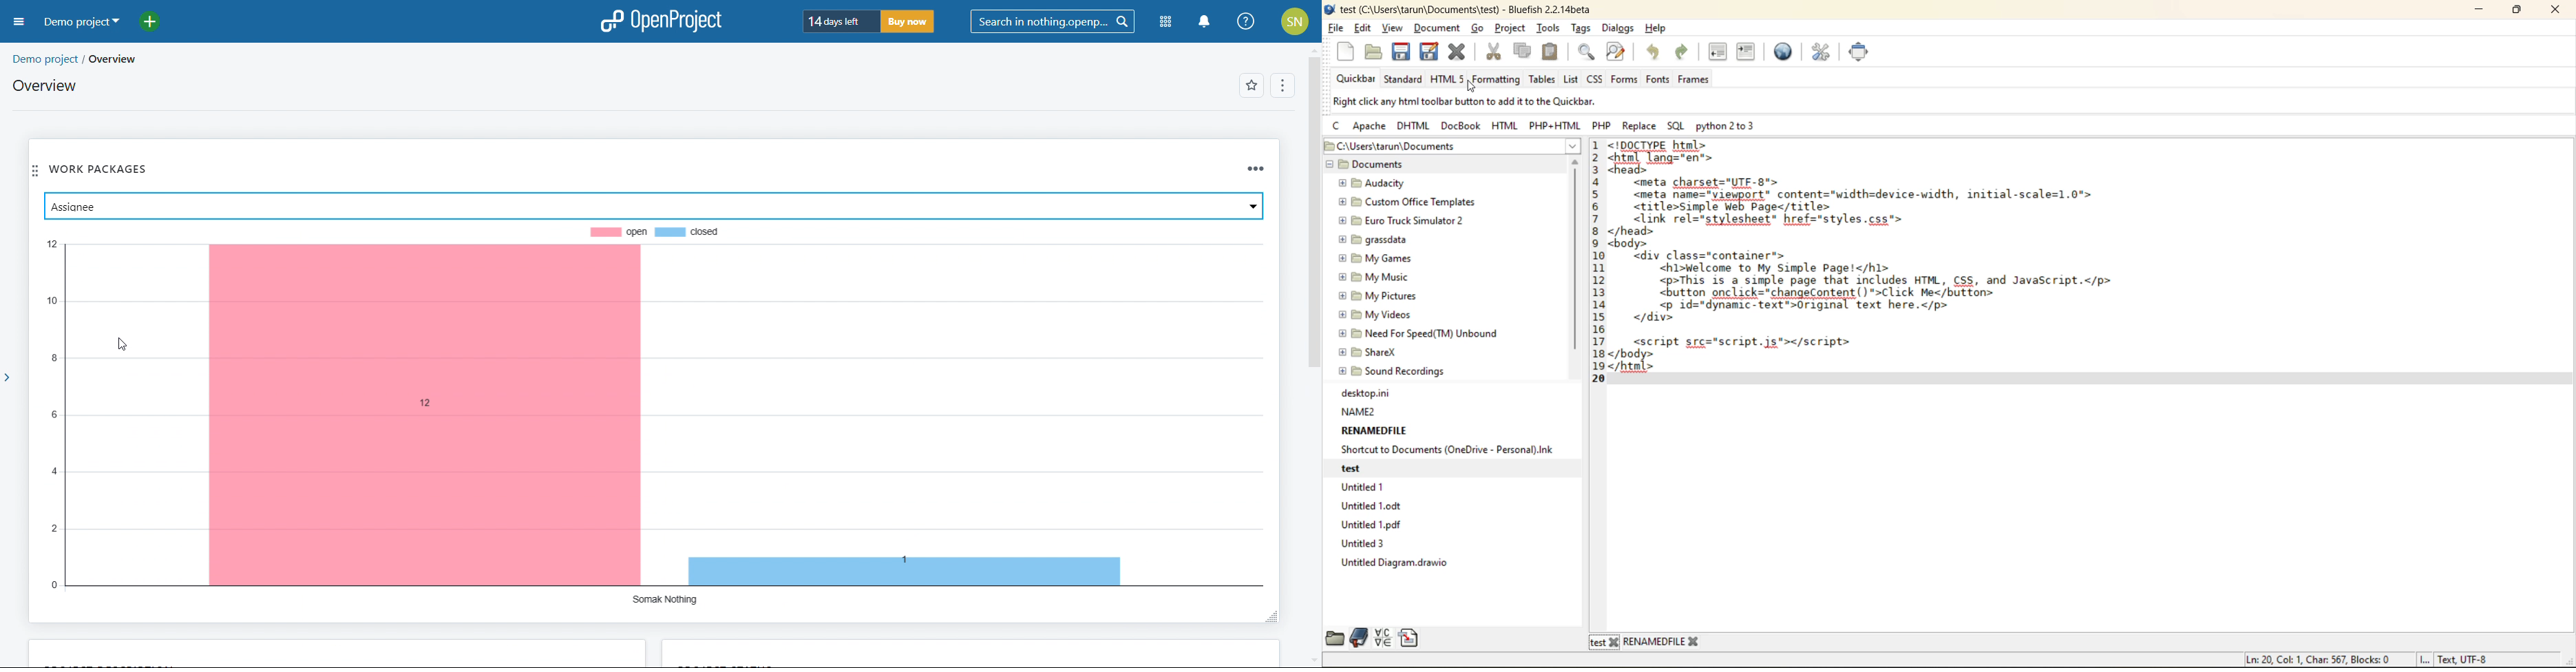 This screenshot has width=2576, height=672. I want to click on documents, so click(1383, 165).